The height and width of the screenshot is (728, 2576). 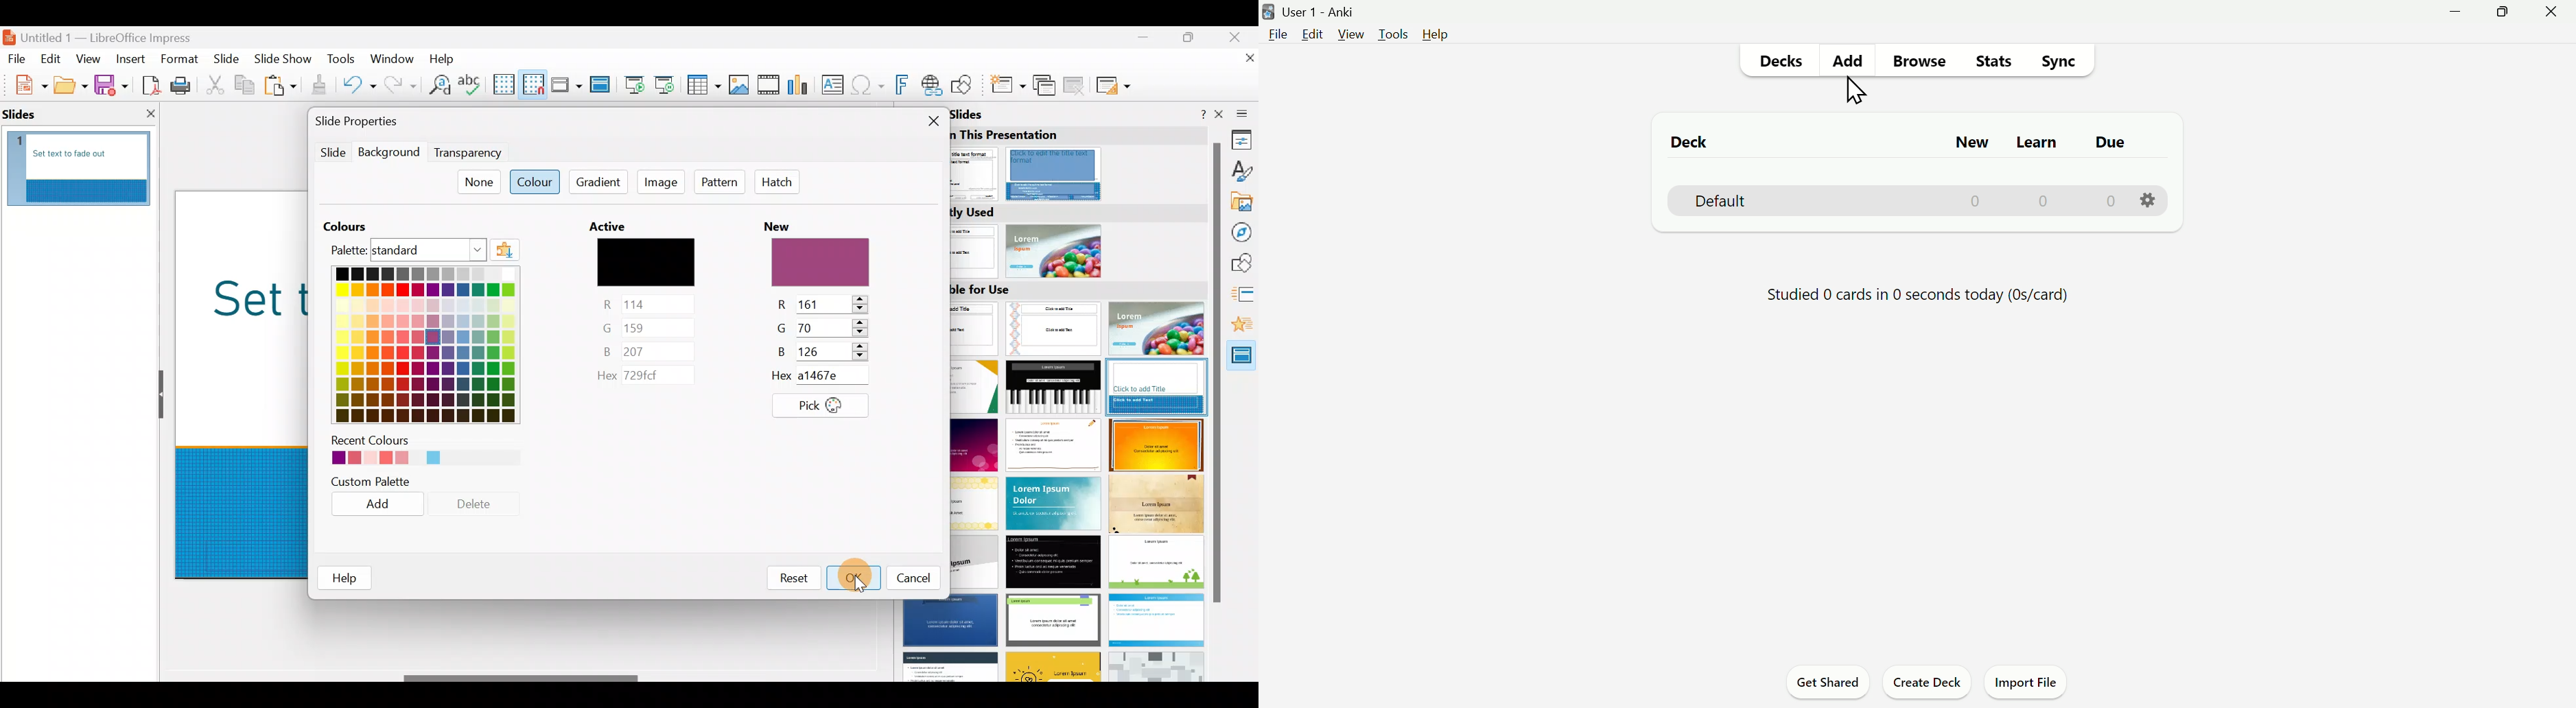 I want to click on settings, so click(x=2149, y=201).